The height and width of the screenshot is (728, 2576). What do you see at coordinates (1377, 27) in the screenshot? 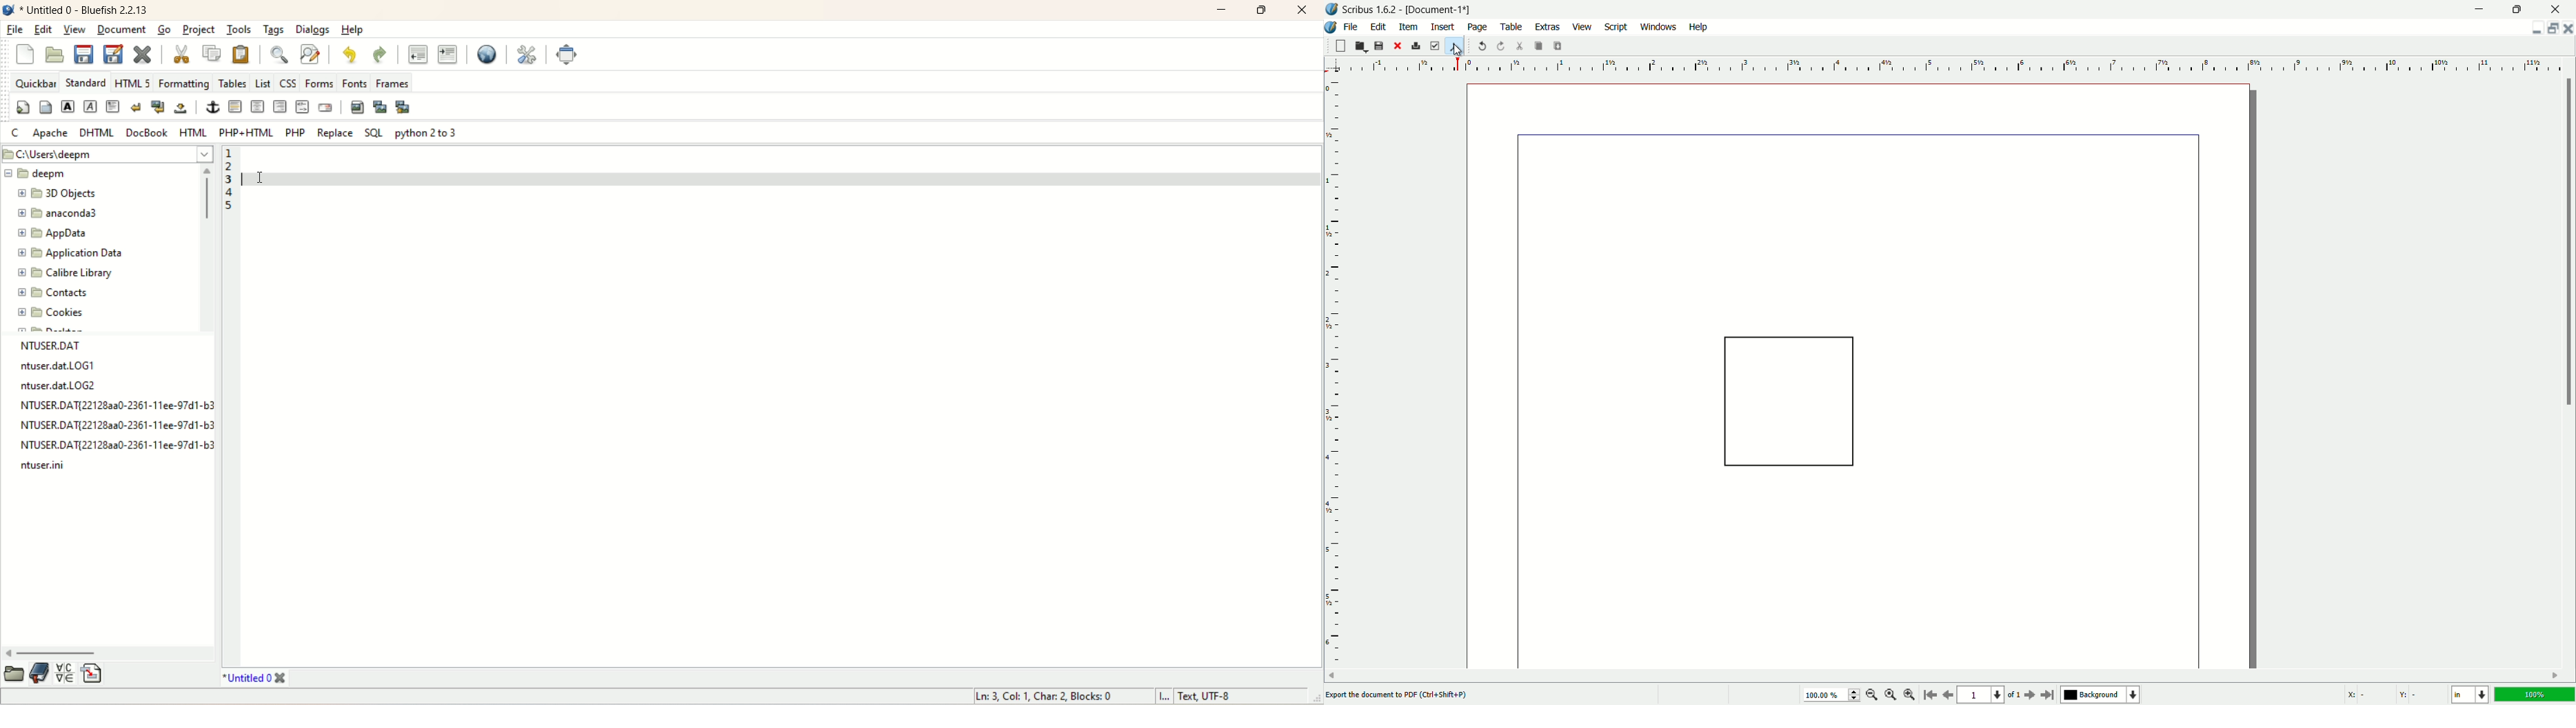
I see `edit menu` at bounding box center [1377, 27].